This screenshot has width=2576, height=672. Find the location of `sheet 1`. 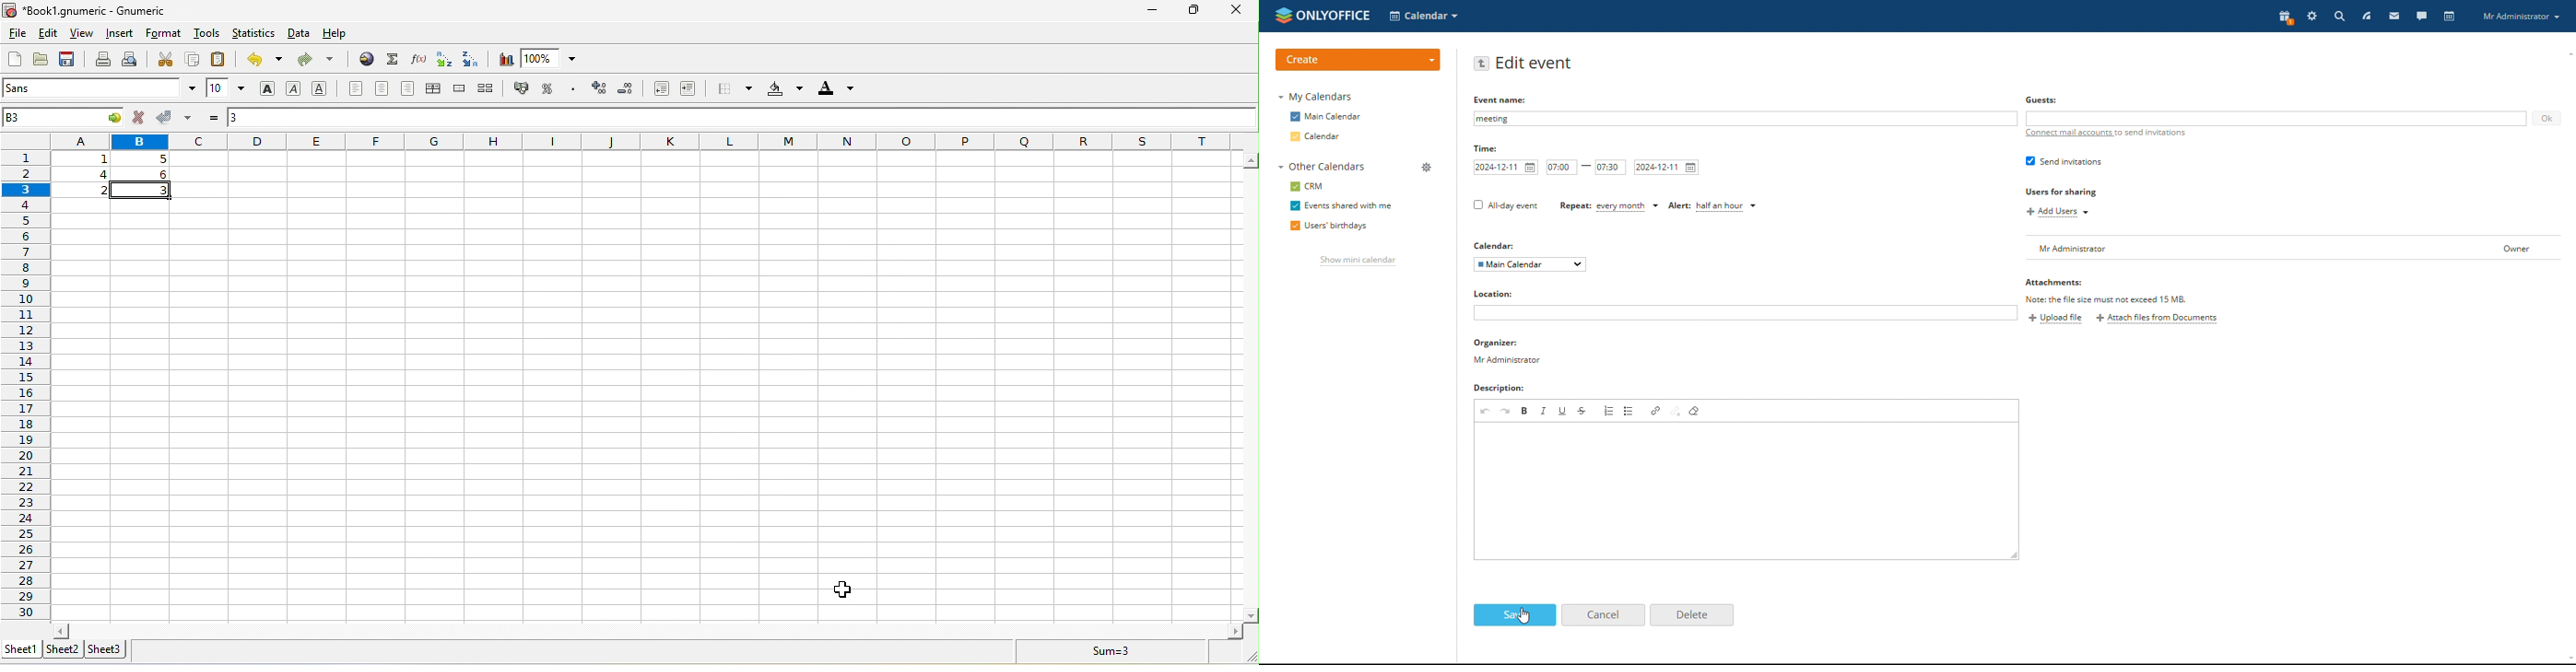

sheet 1 is located at coordinates (23, 648).